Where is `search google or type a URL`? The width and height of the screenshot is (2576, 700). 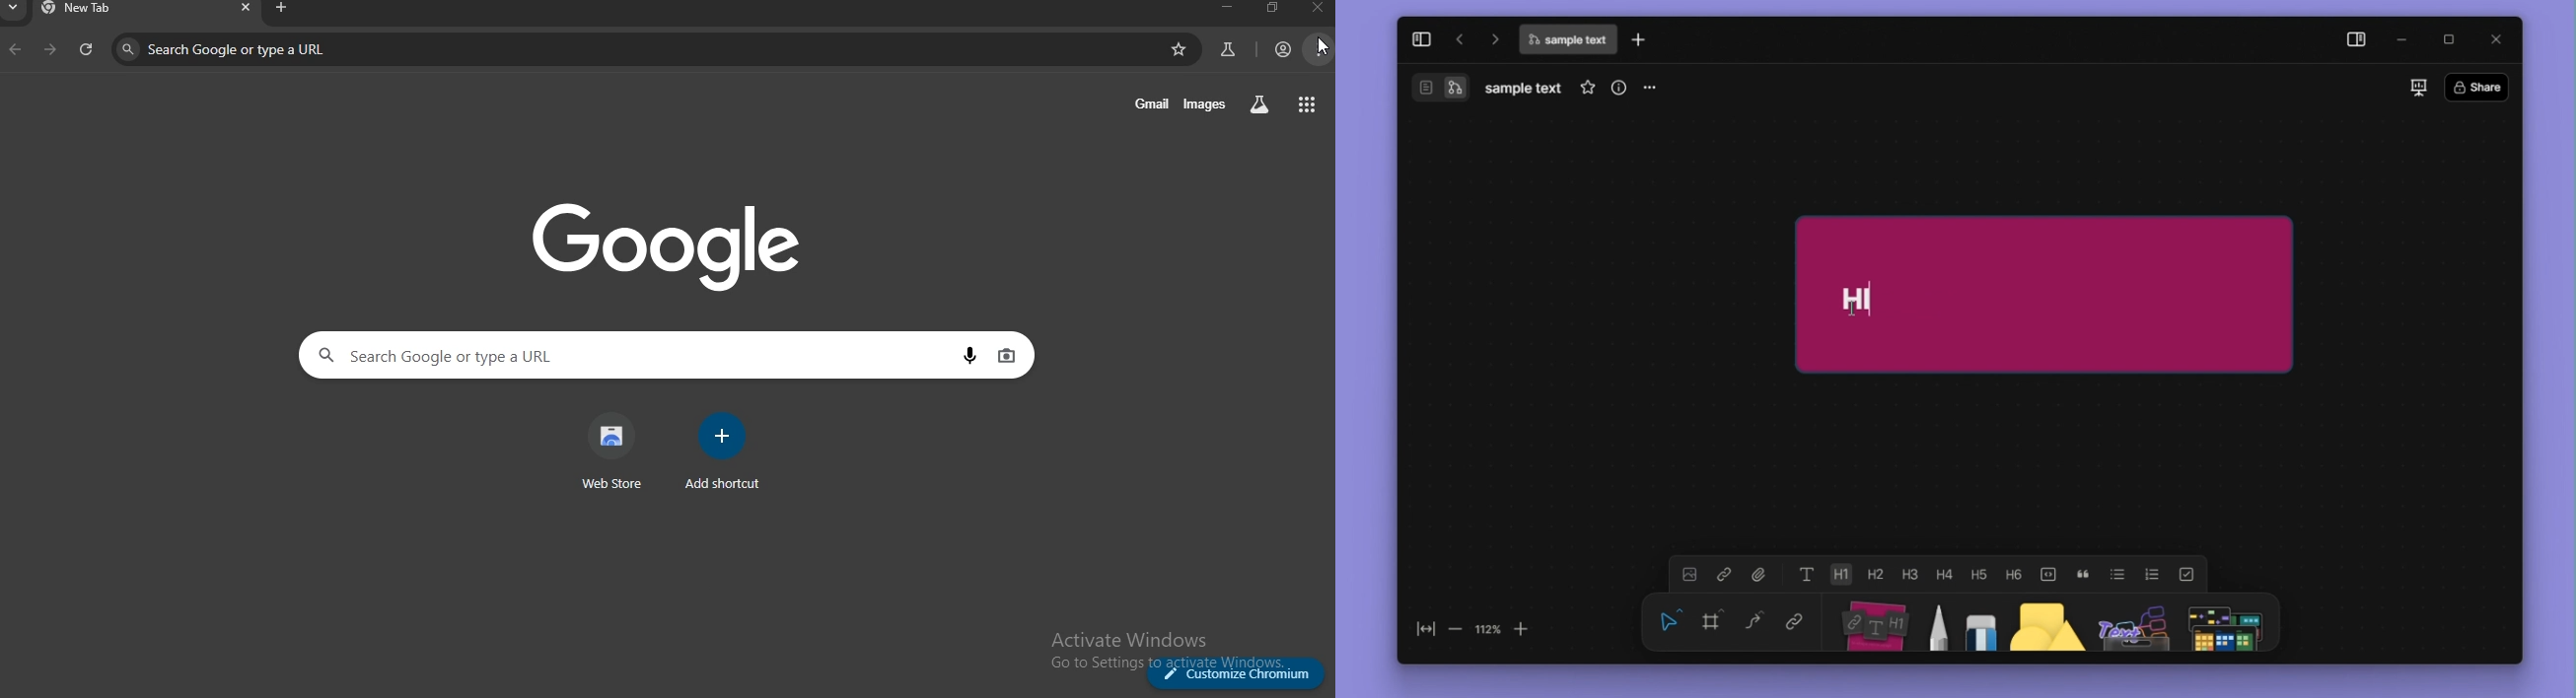 search google or type a URL is located at coordinates (372, 50).